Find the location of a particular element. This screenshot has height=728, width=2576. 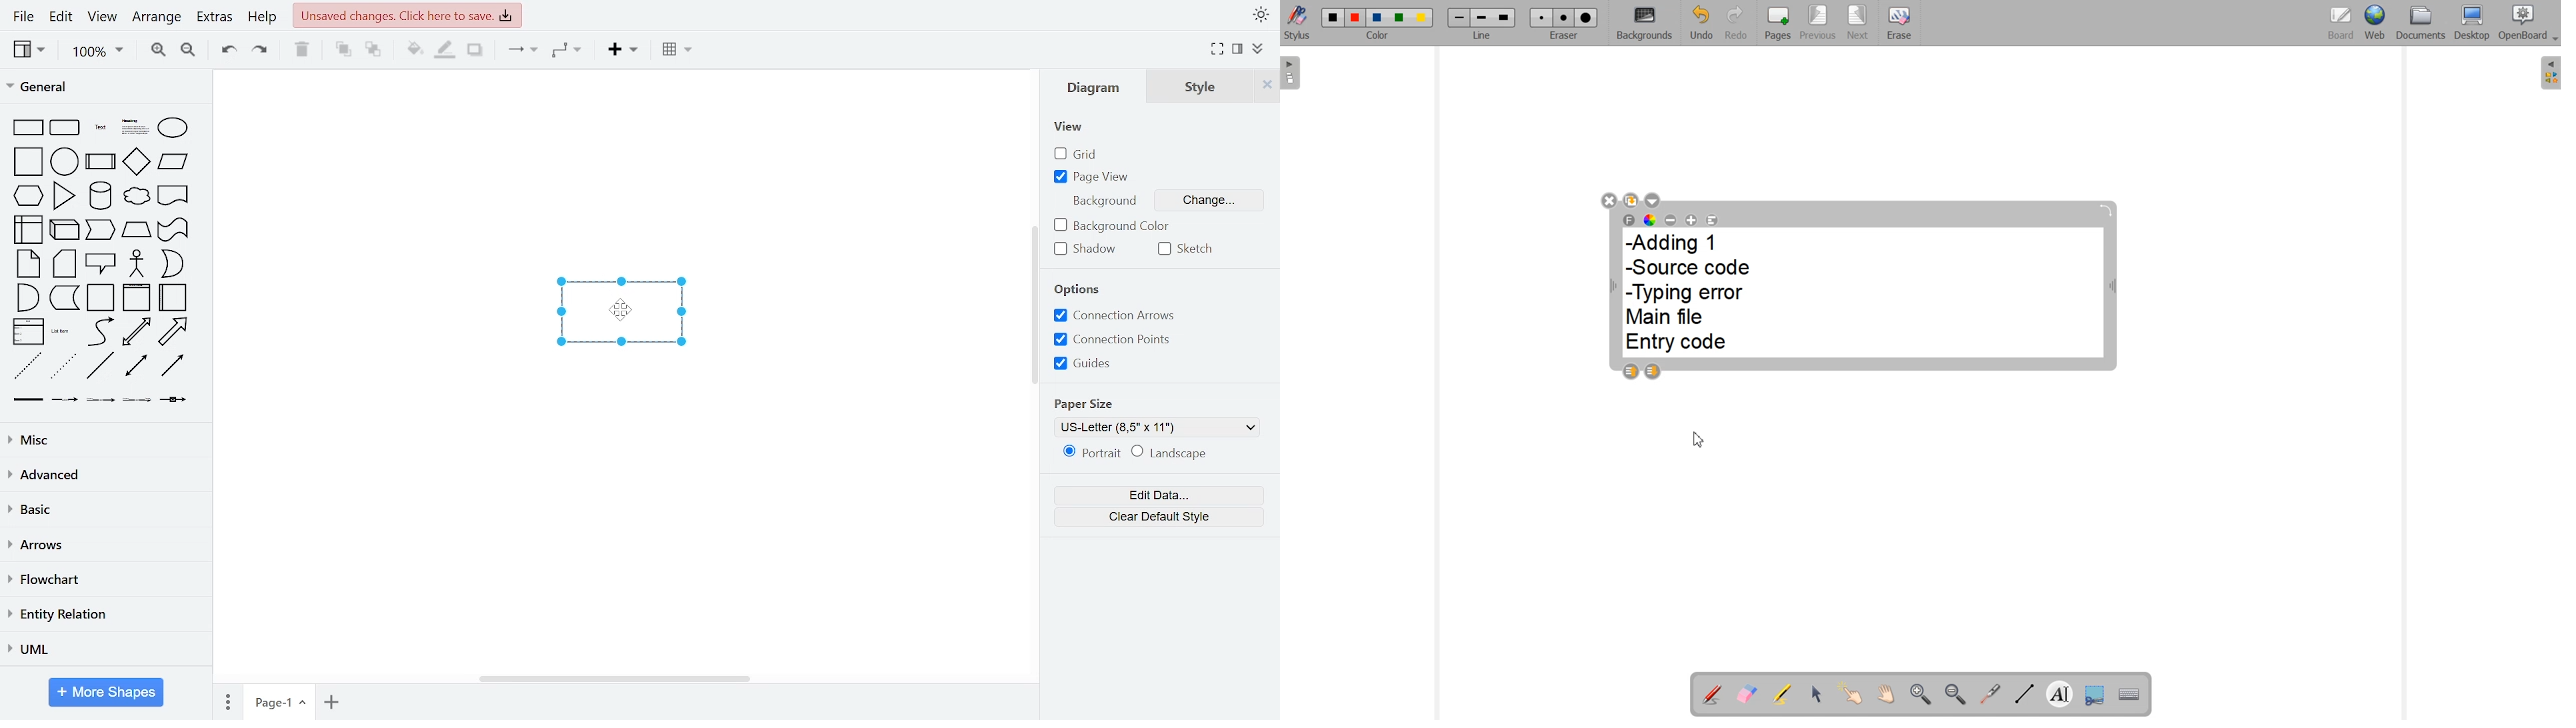

table is located at coordinates (678, 51).